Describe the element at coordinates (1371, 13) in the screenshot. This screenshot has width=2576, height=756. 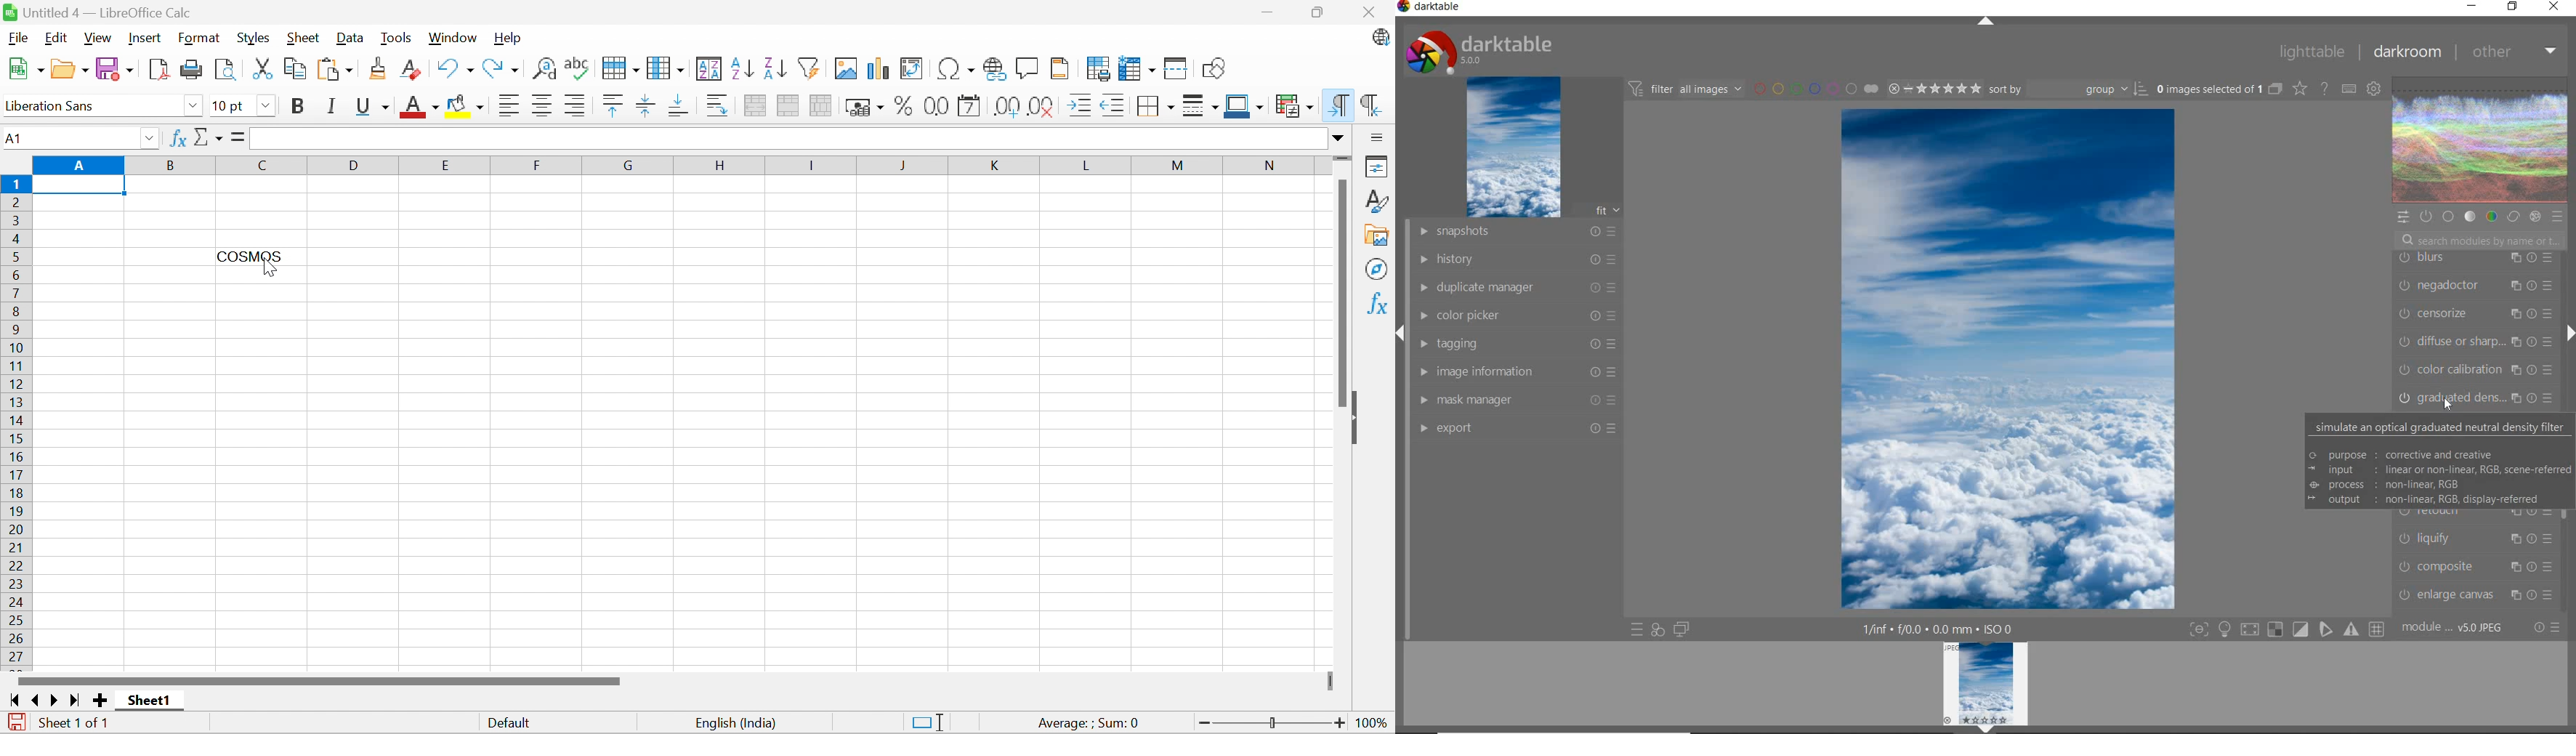
I see `Close` at that location.